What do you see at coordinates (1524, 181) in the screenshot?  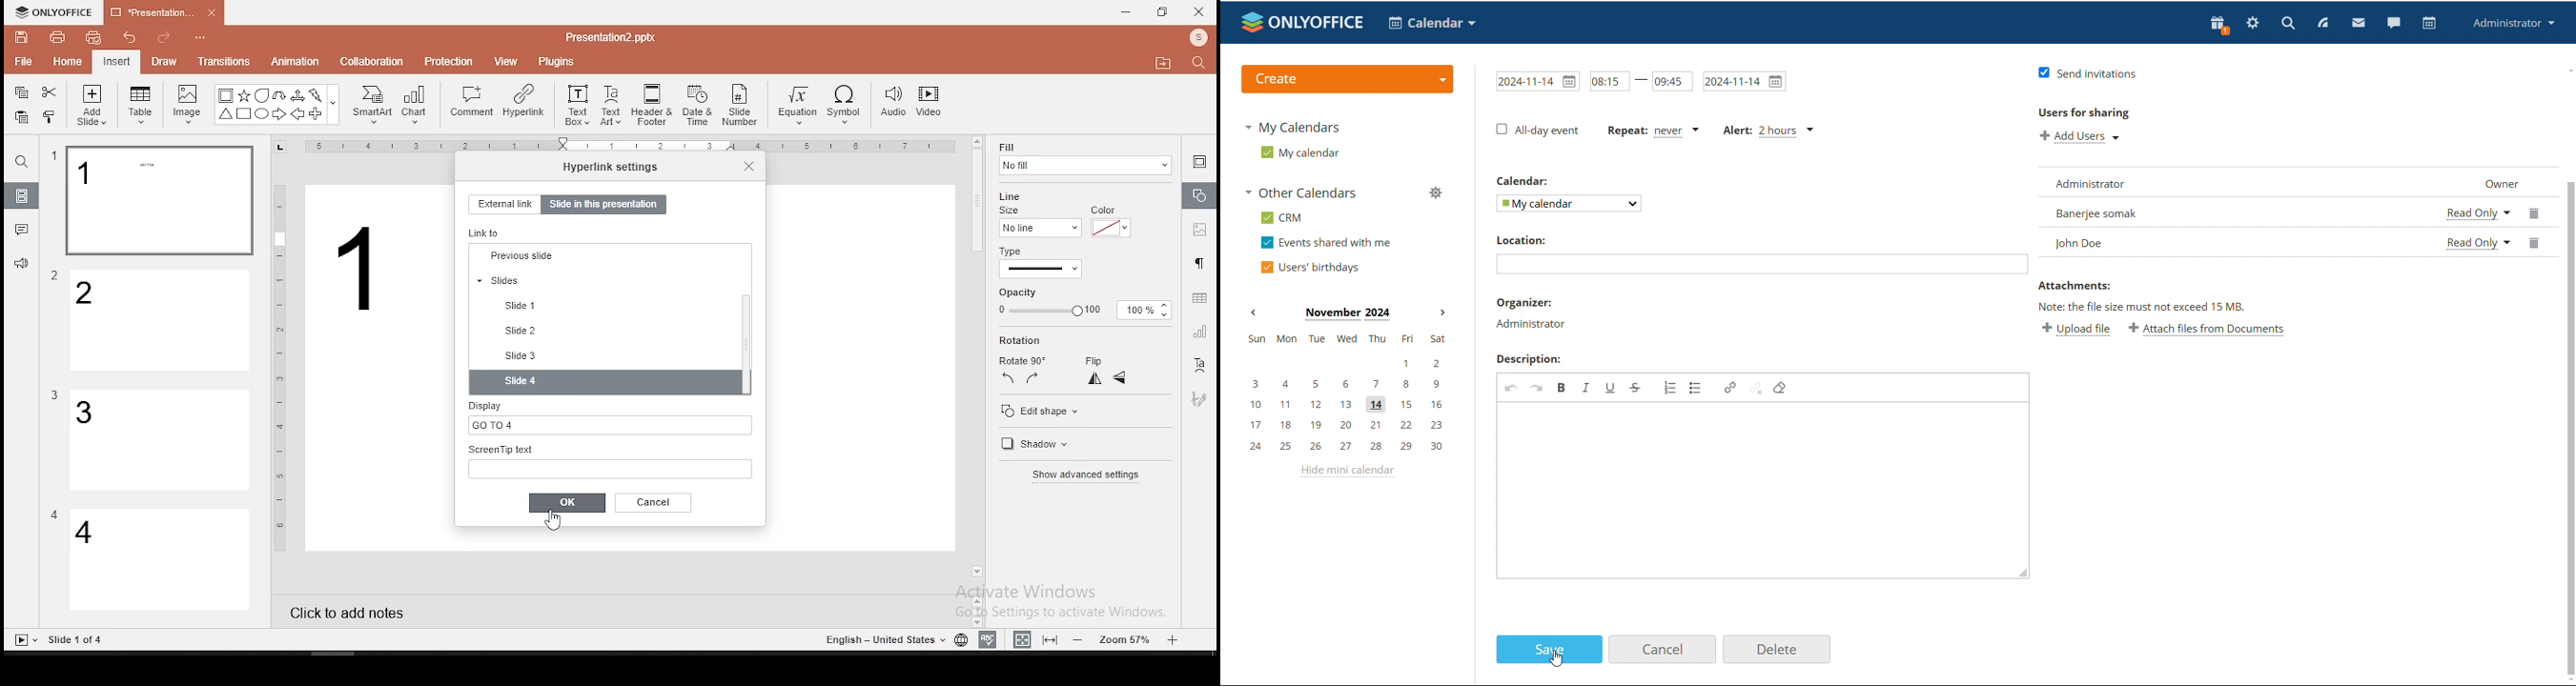 I see `Calendar` at bounding box center [1524, 181].